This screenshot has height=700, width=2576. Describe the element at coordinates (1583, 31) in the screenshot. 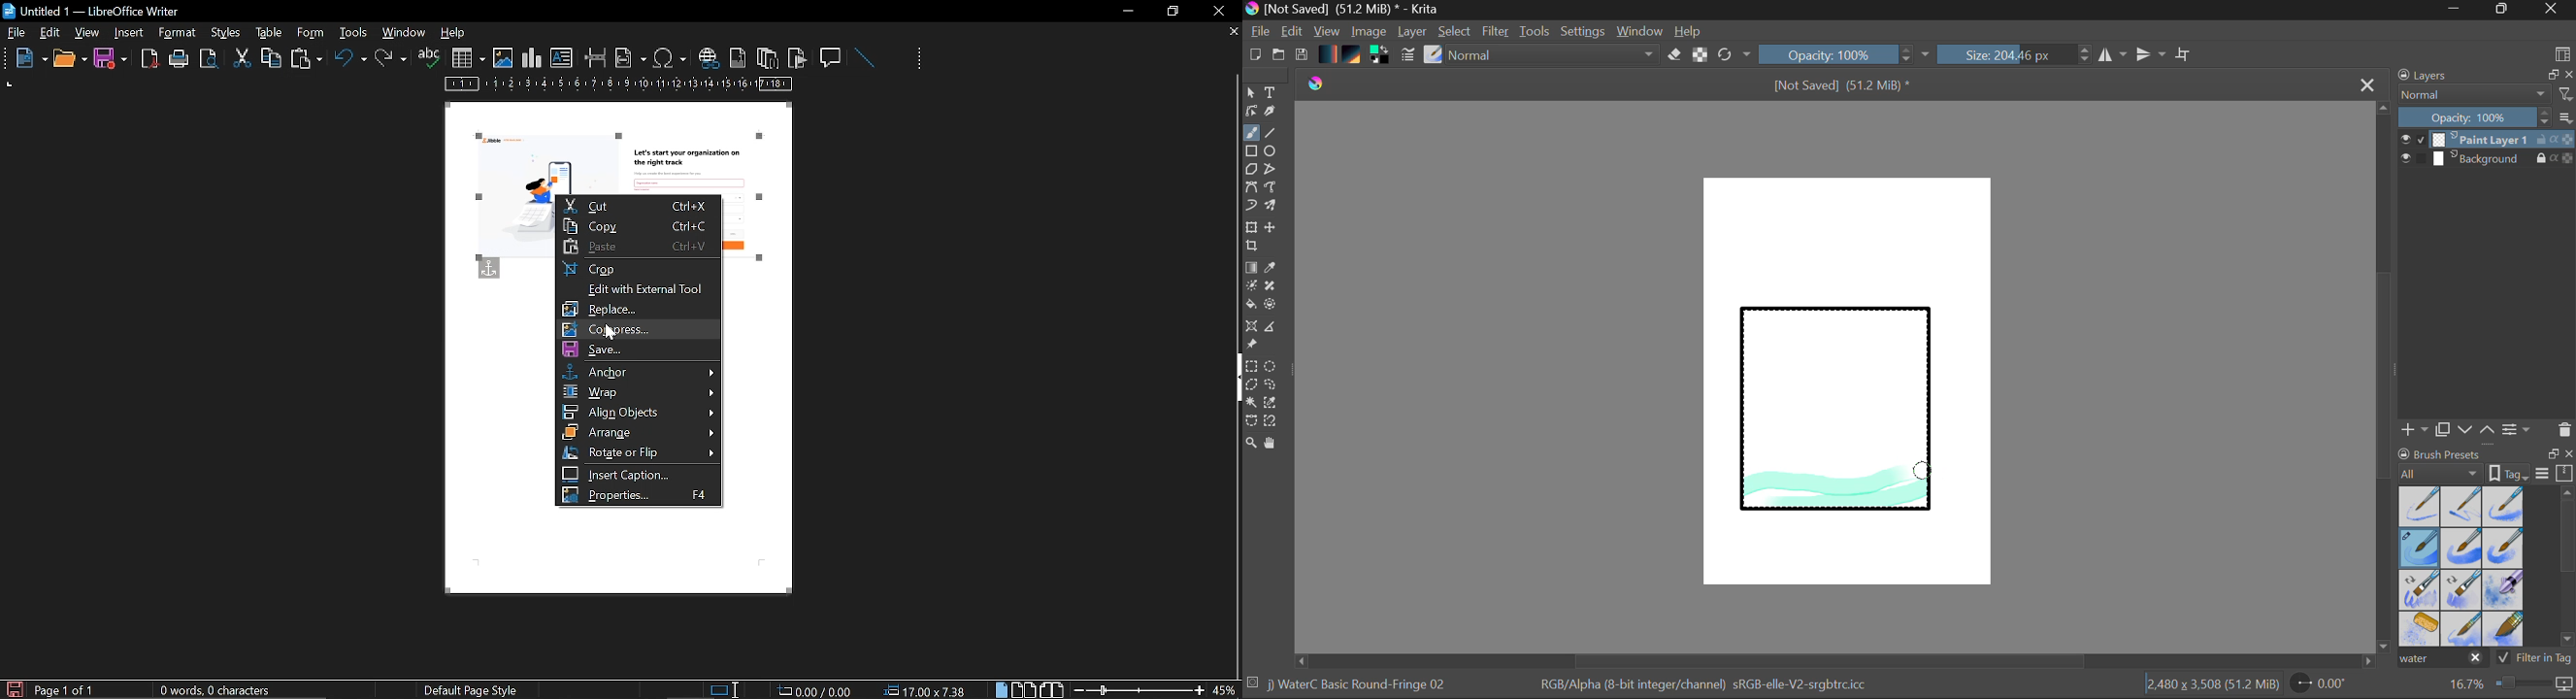

I see `Settings` at that location.